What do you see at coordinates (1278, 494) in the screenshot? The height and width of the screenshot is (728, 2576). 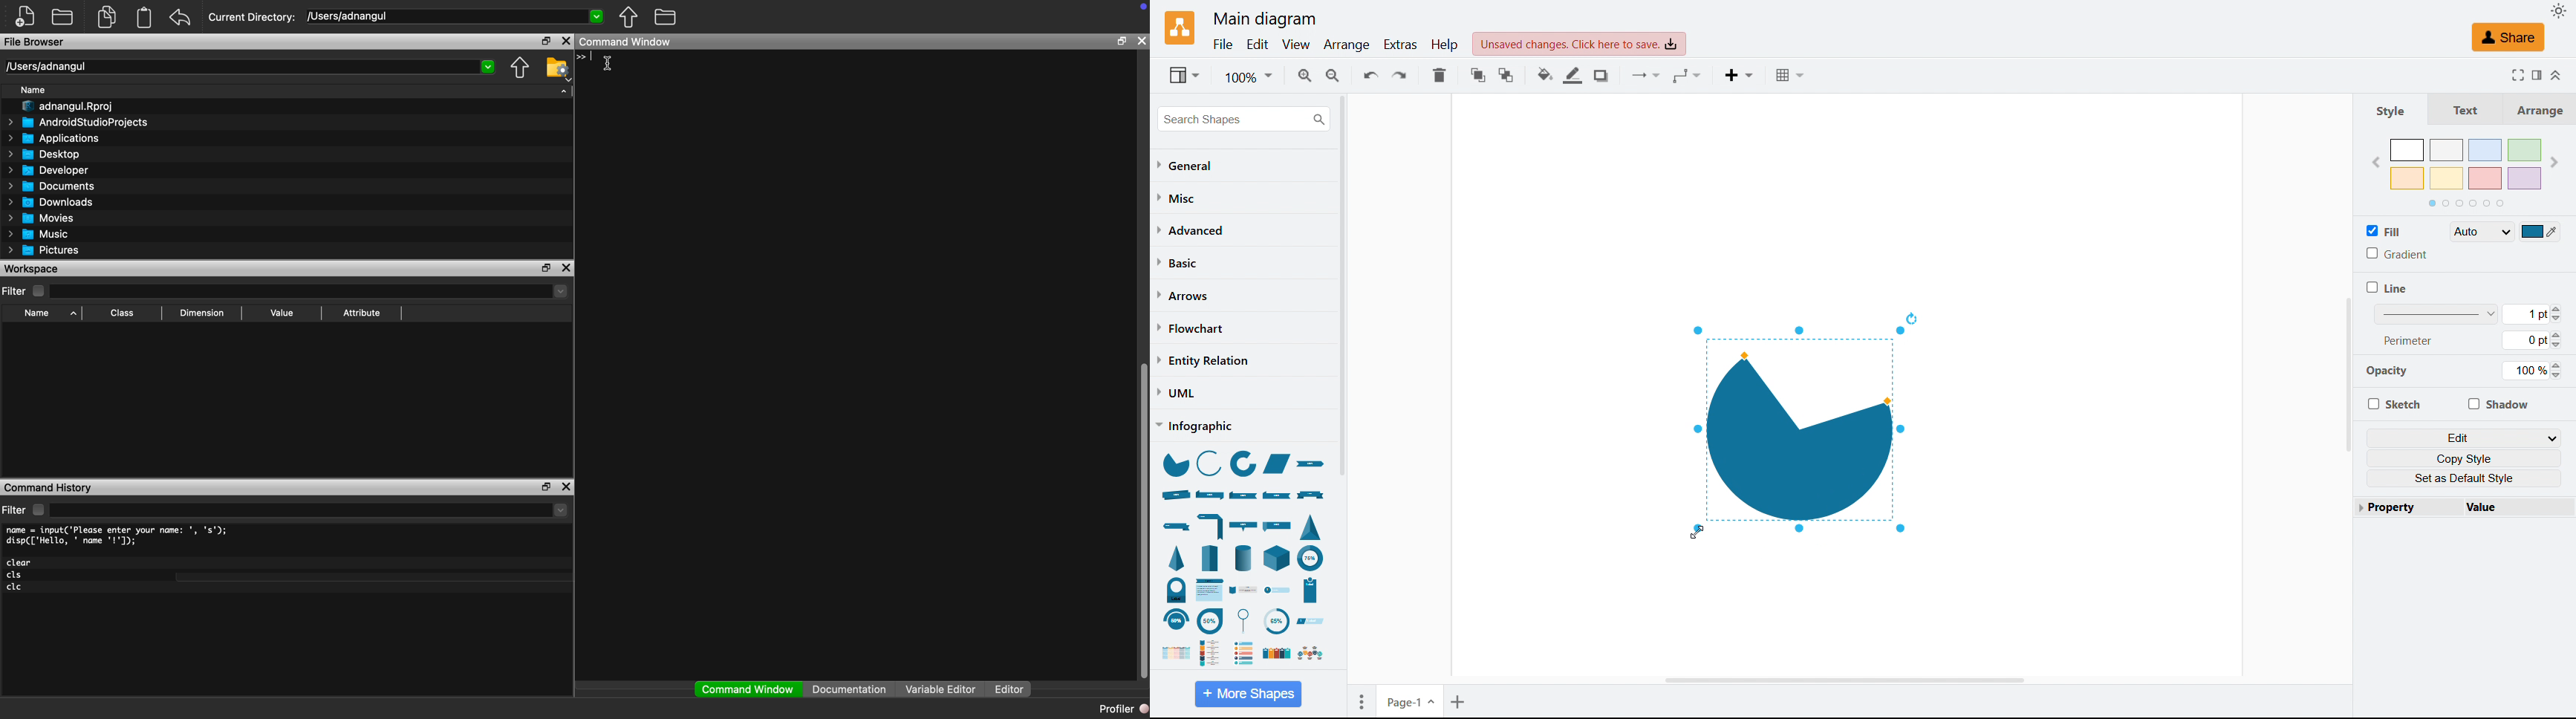 I see `ribbon back fold` at bounding box center [1278, 494].